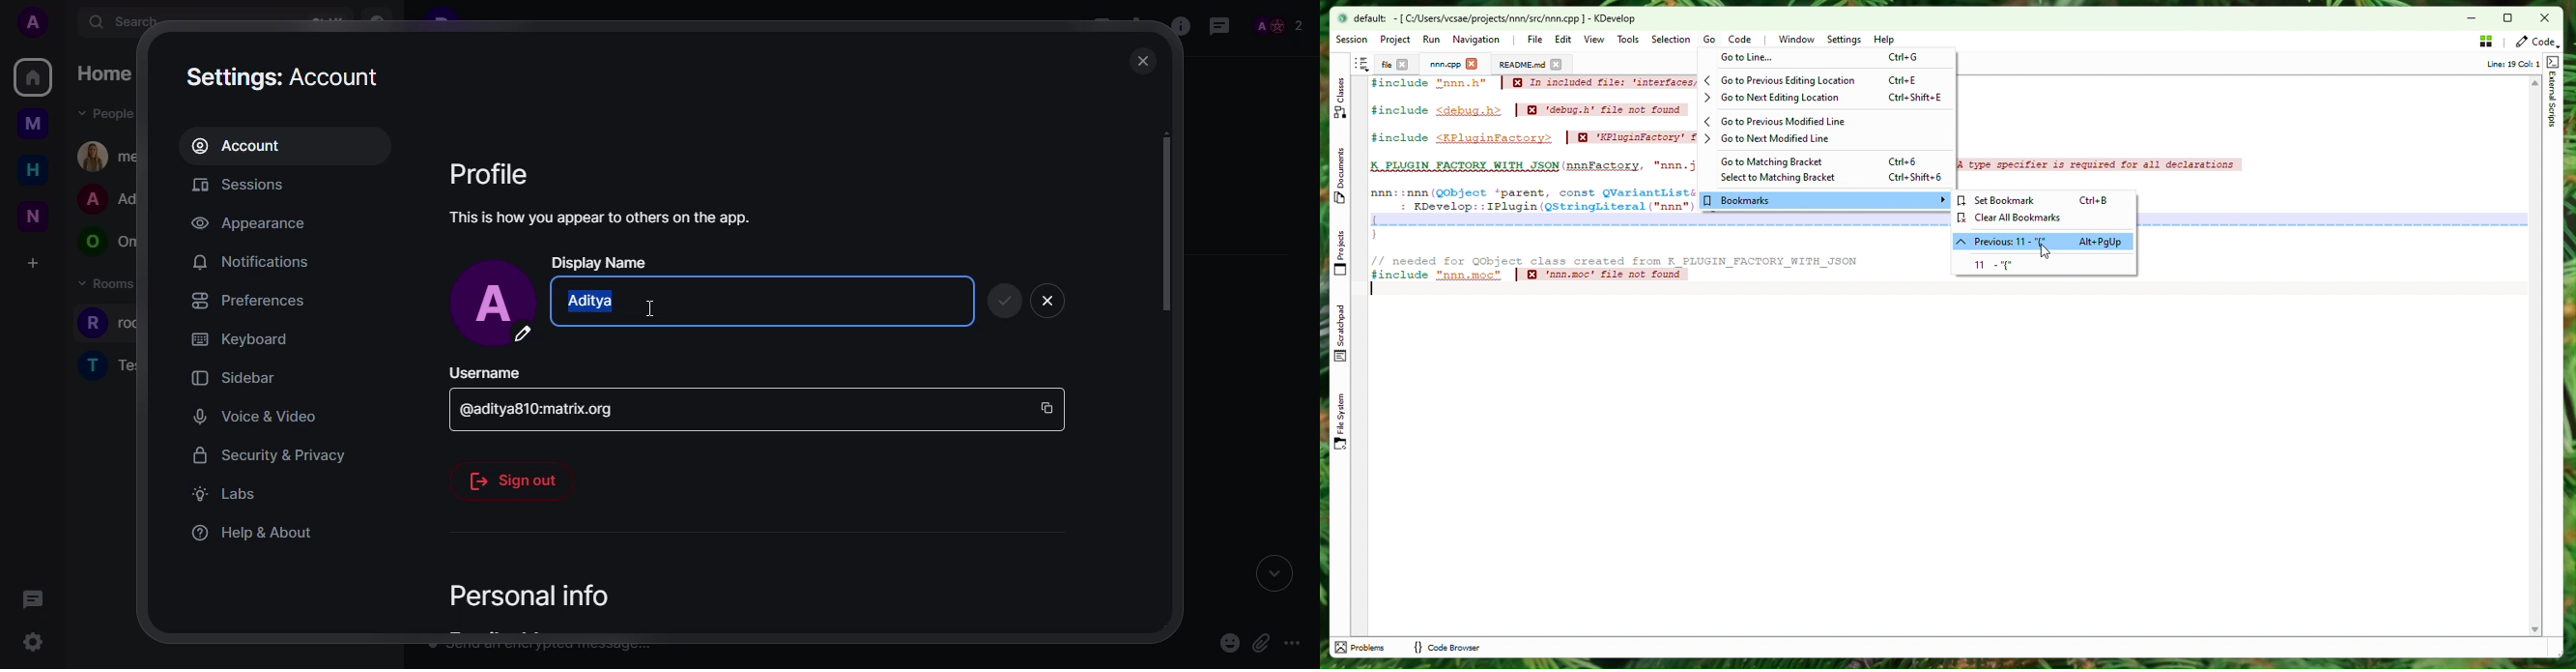  What do you see at coordinates (510, 481) in the screenshot?
I see `sign out` at bounding box center [510, 481].